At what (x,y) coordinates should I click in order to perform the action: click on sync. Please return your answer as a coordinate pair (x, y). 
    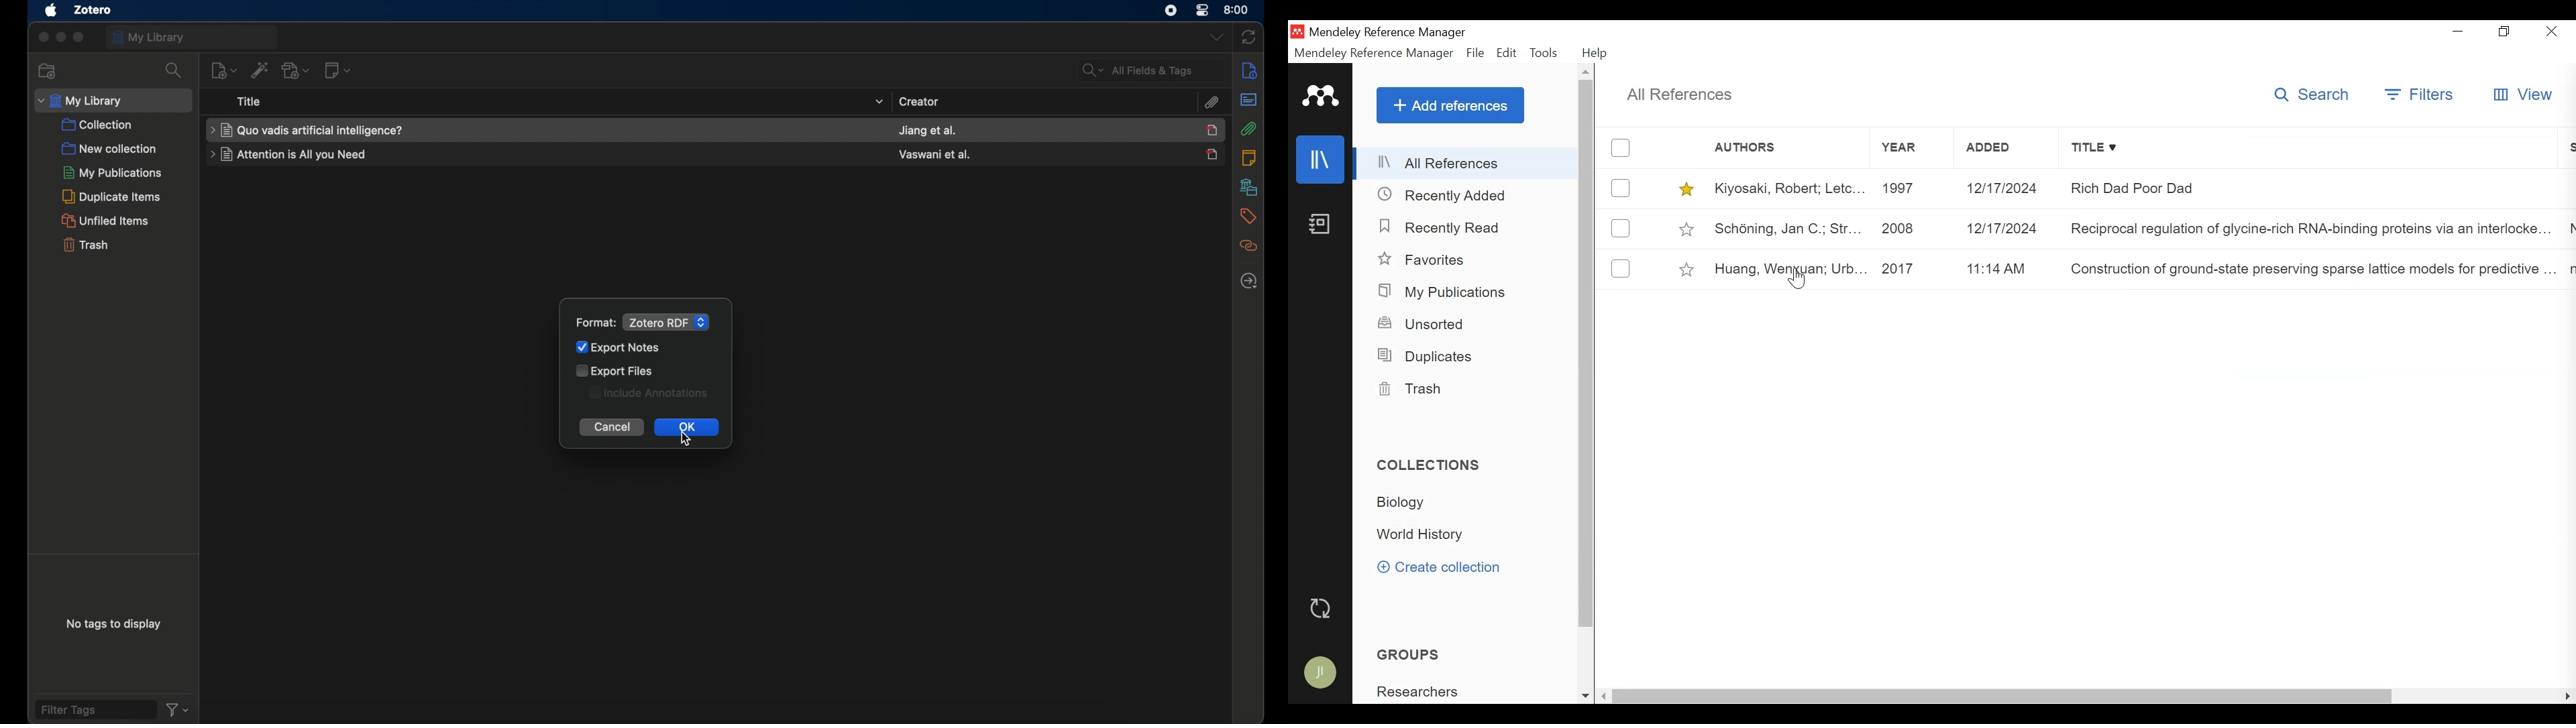
    Looking at the image, I should click on (1249, 36).